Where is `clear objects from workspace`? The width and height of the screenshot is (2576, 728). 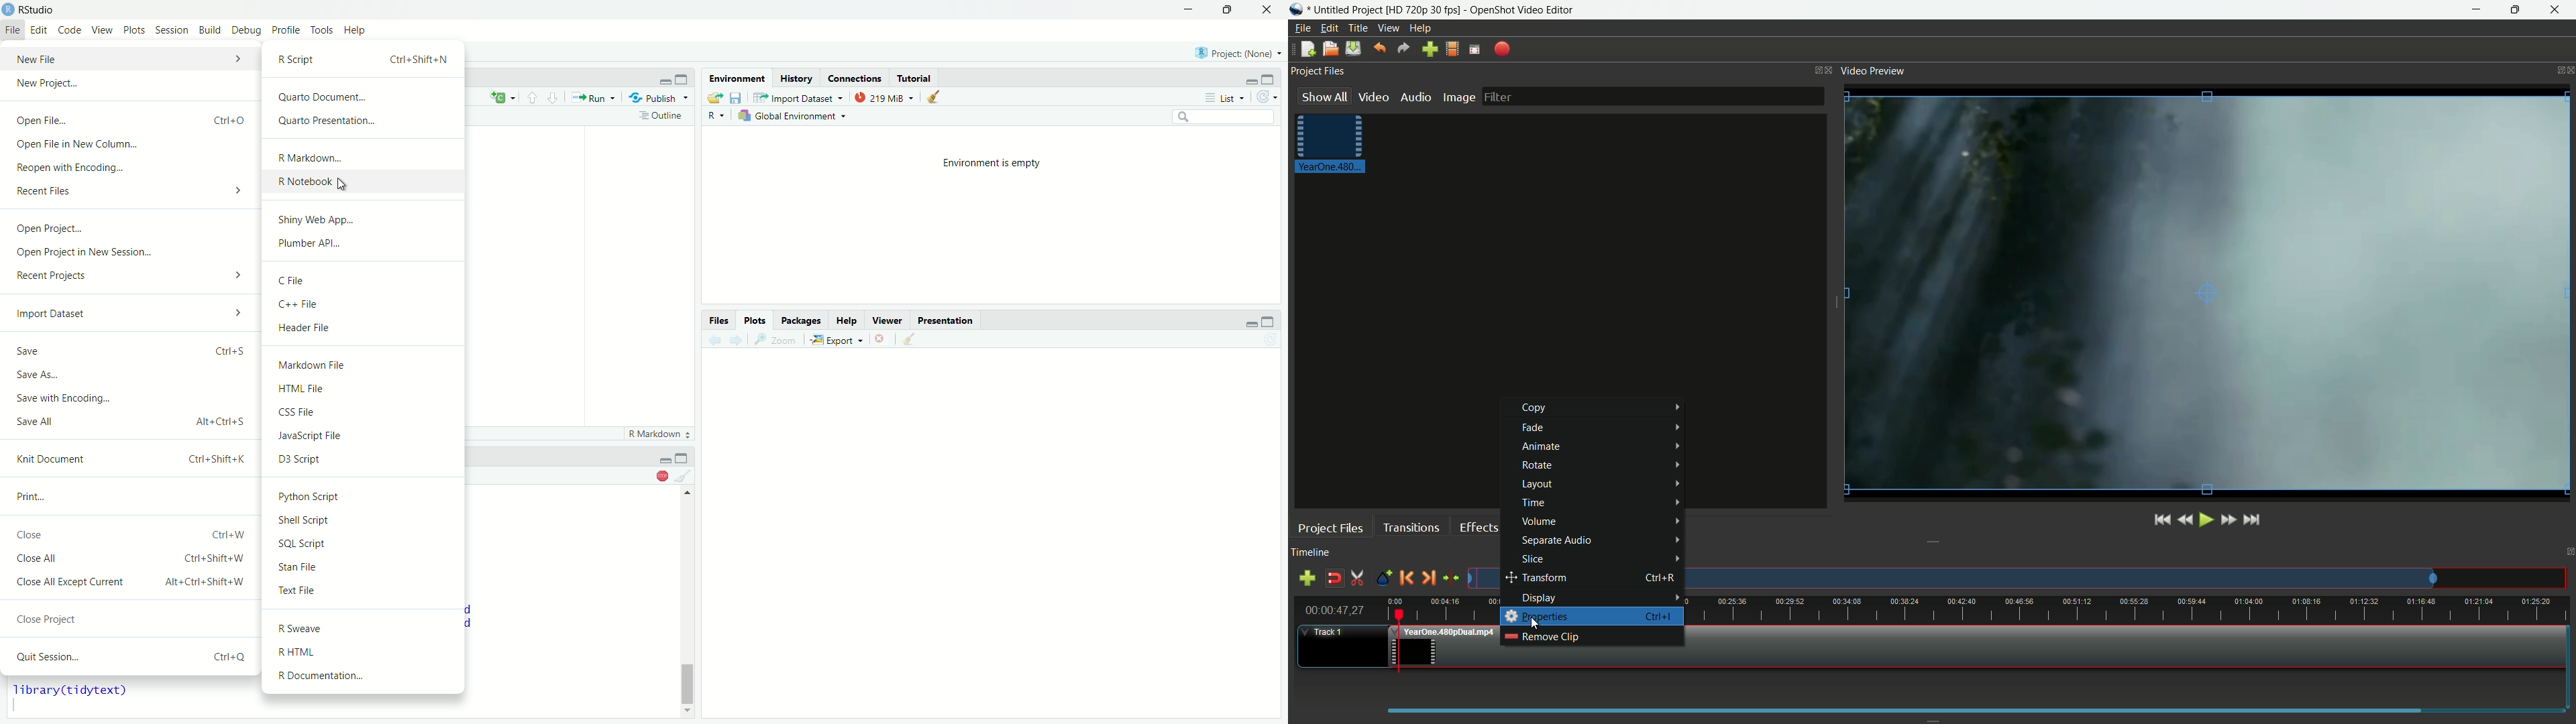 clear objects from workspace is located at coordinates (935, 98).